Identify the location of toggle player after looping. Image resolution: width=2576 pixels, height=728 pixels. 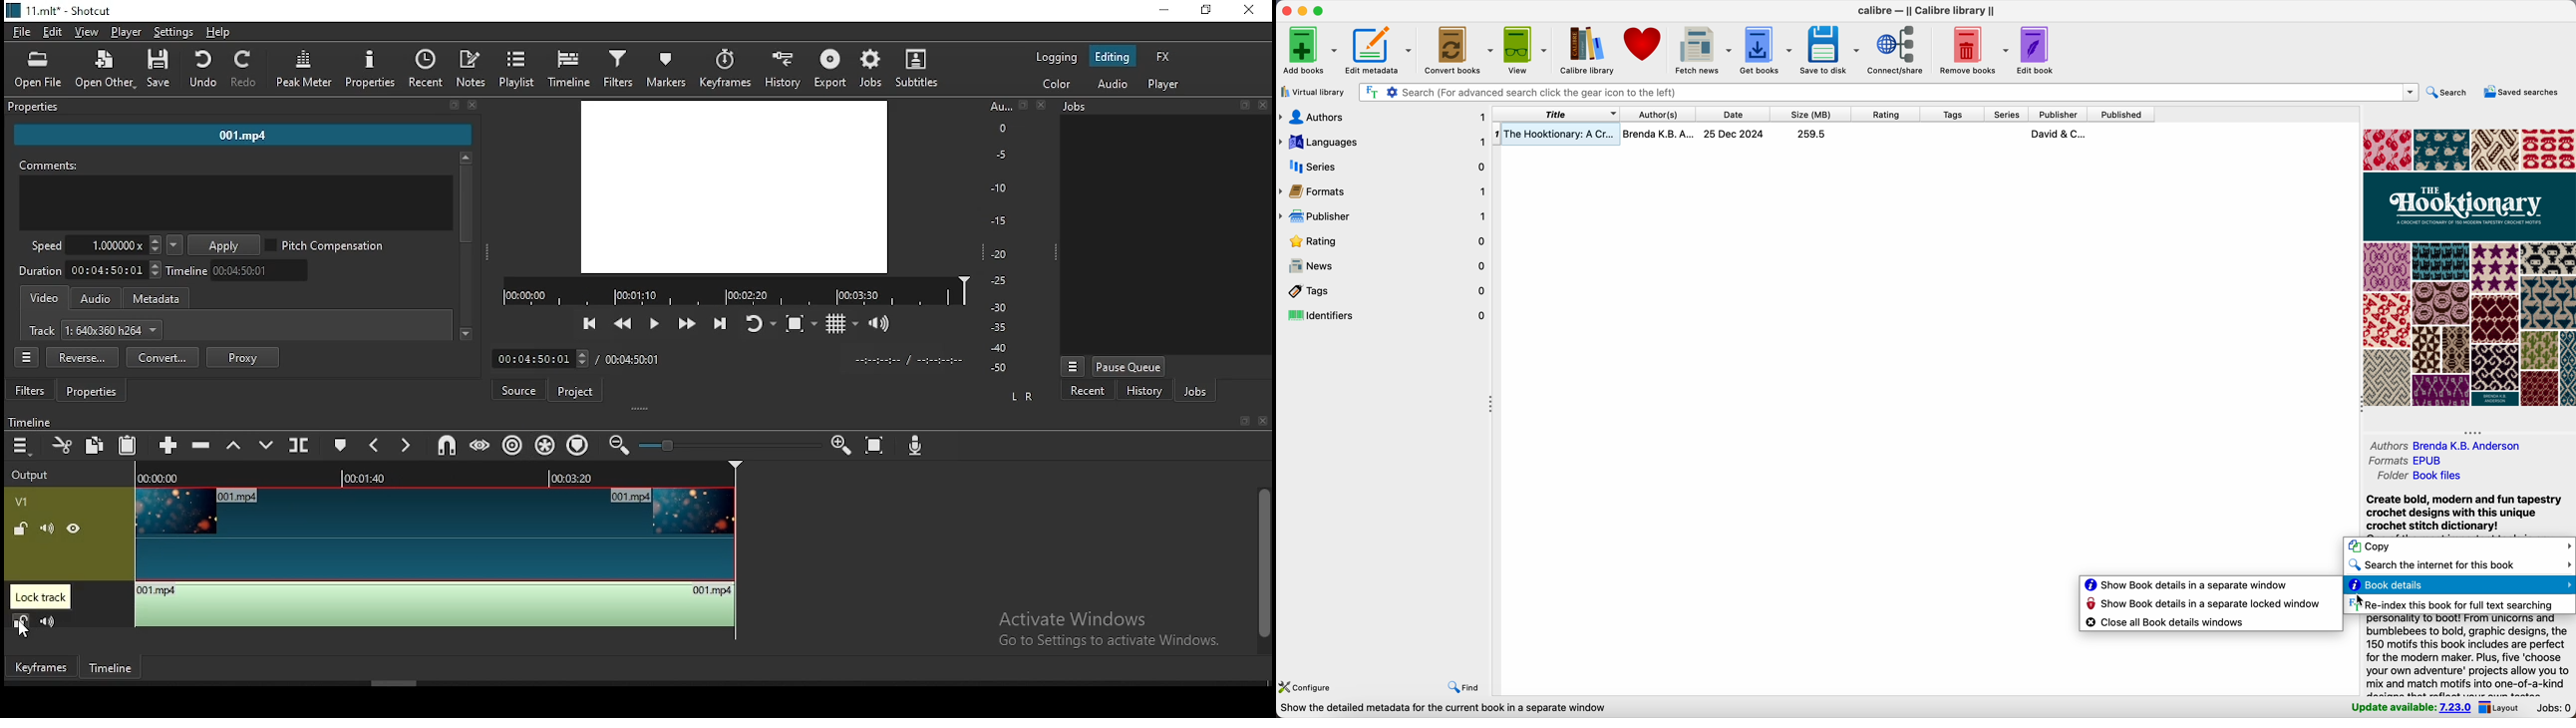
(760, 325).